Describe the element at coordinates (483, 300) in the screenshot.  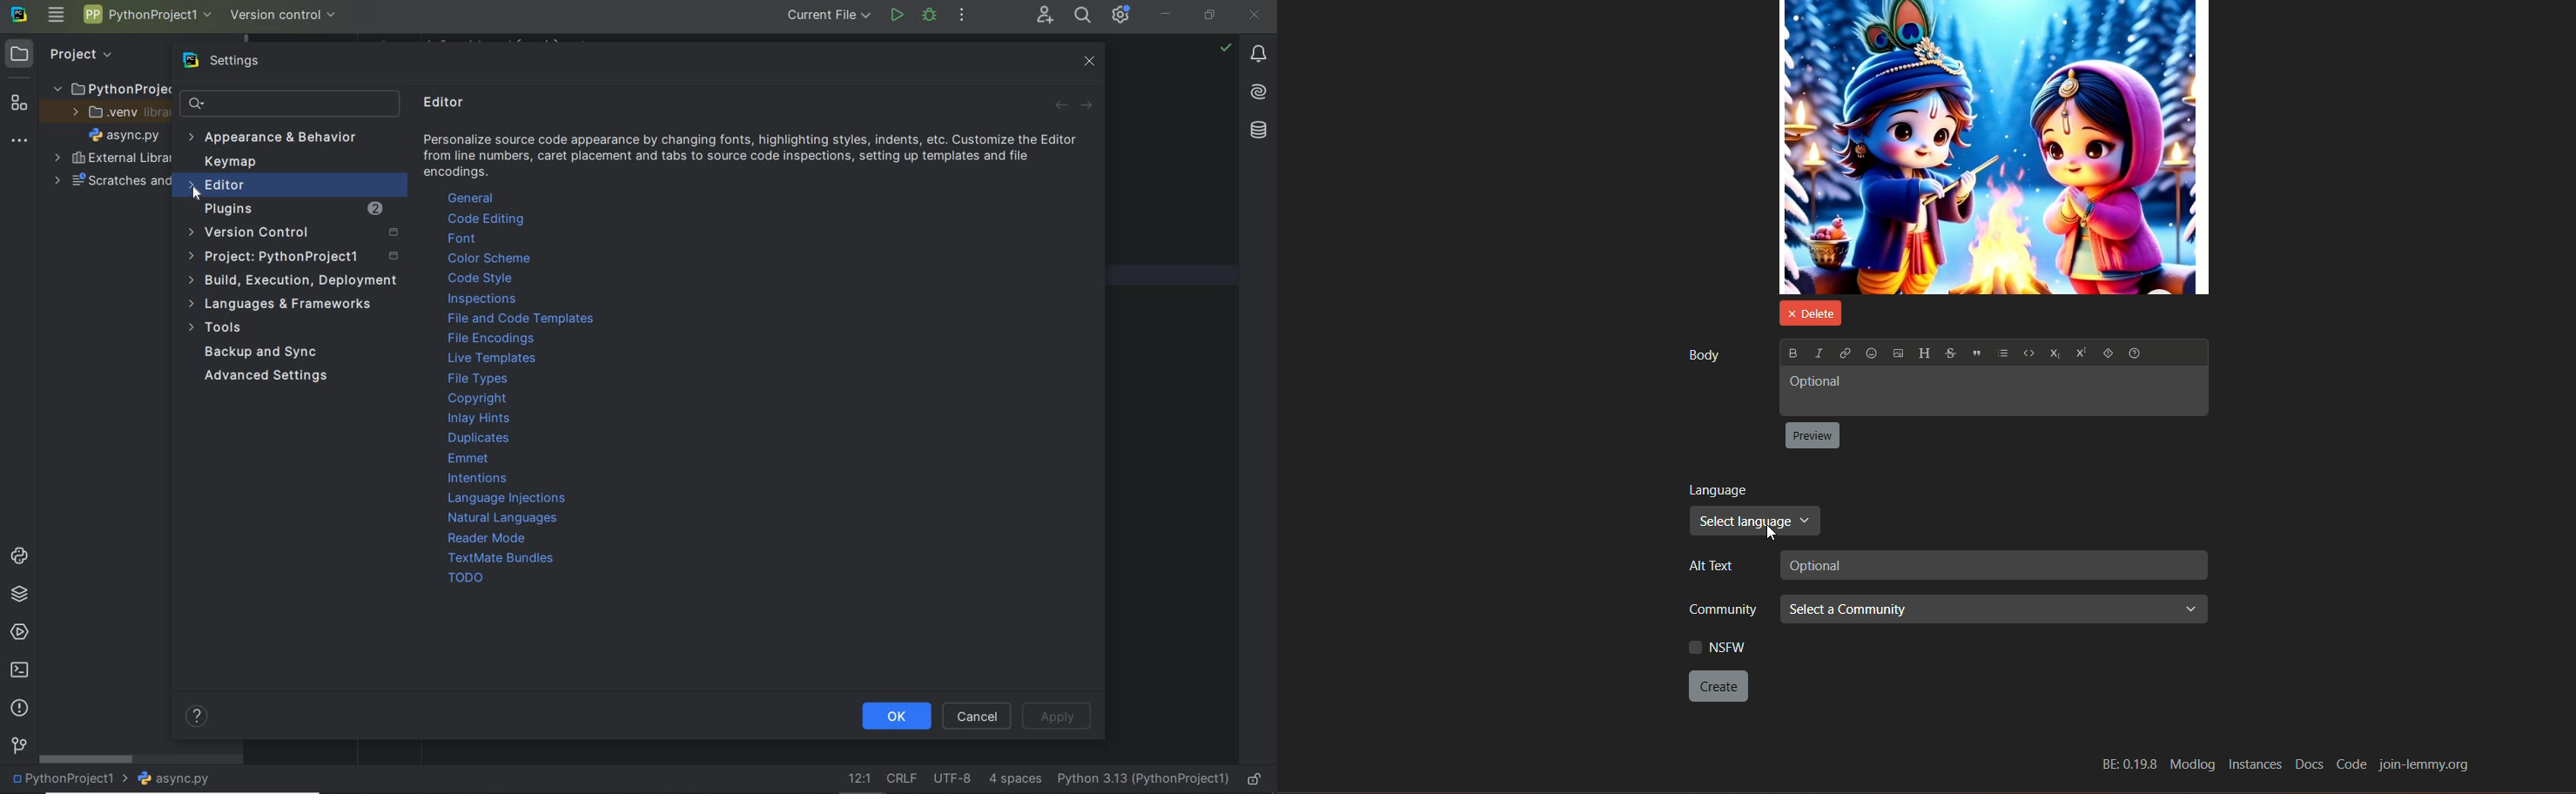
I see `Inspections` at that location.